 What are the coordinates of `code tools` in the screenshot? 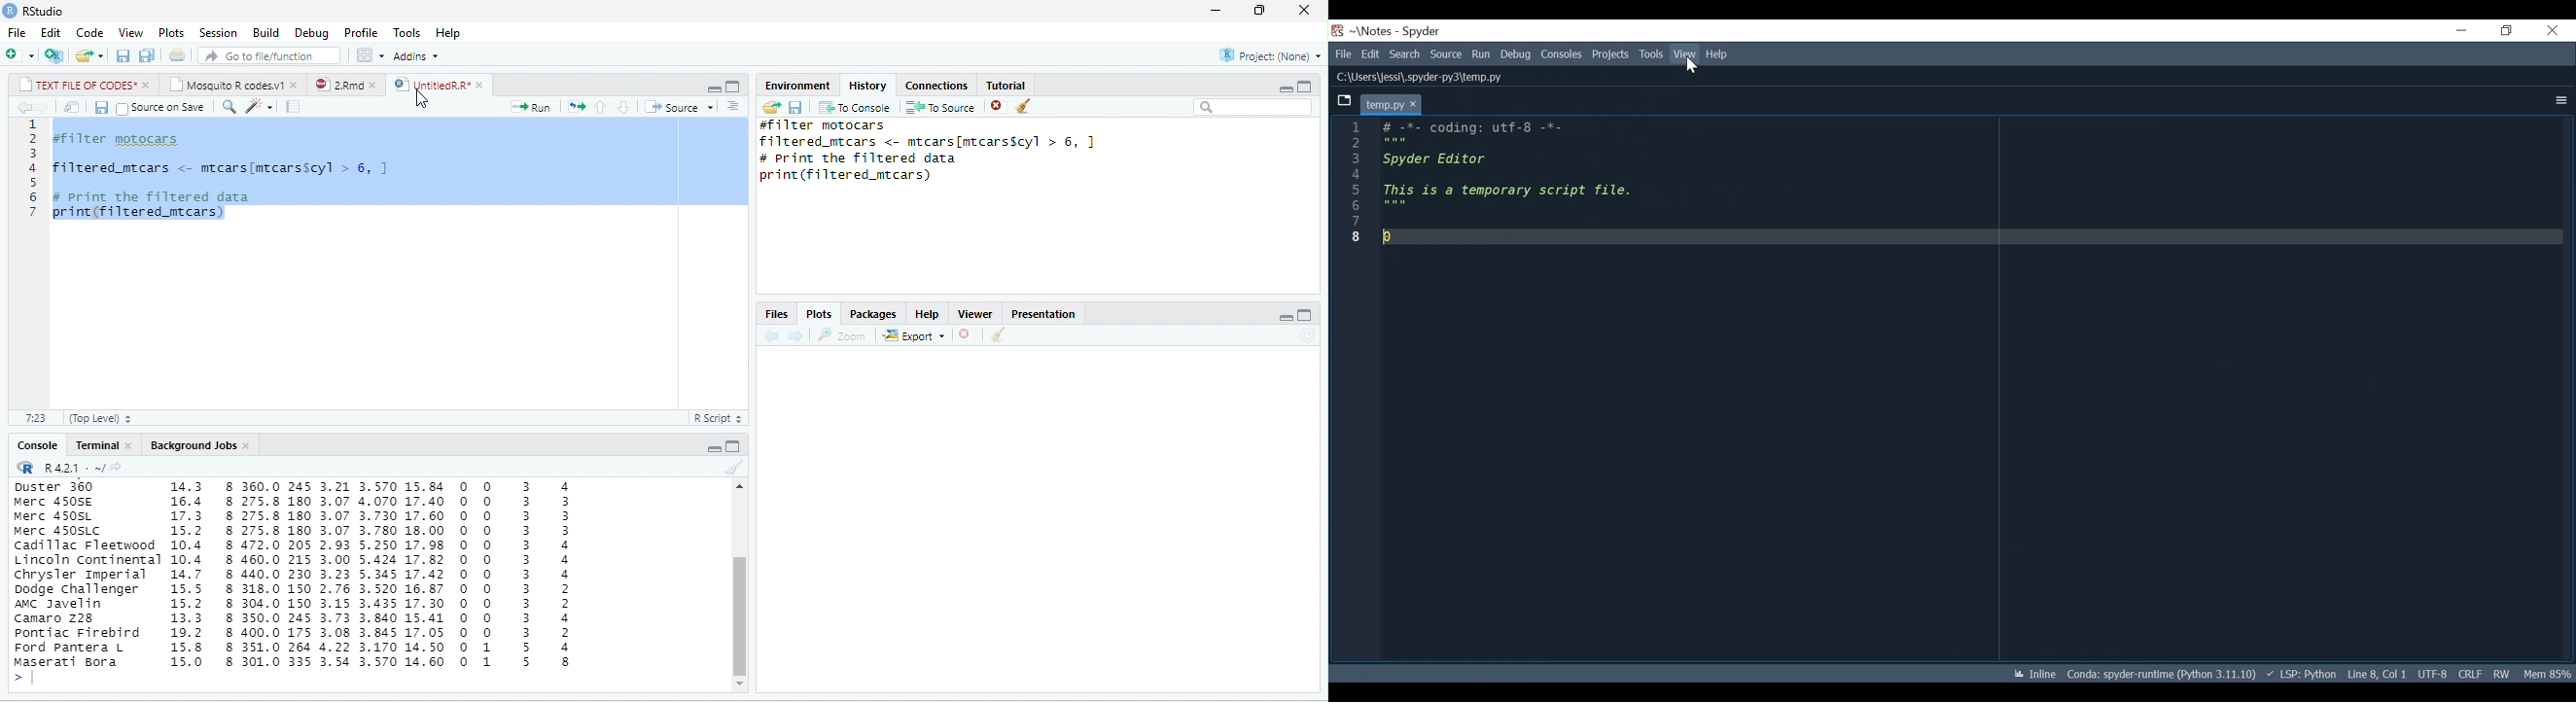 It's located at (260, 107).